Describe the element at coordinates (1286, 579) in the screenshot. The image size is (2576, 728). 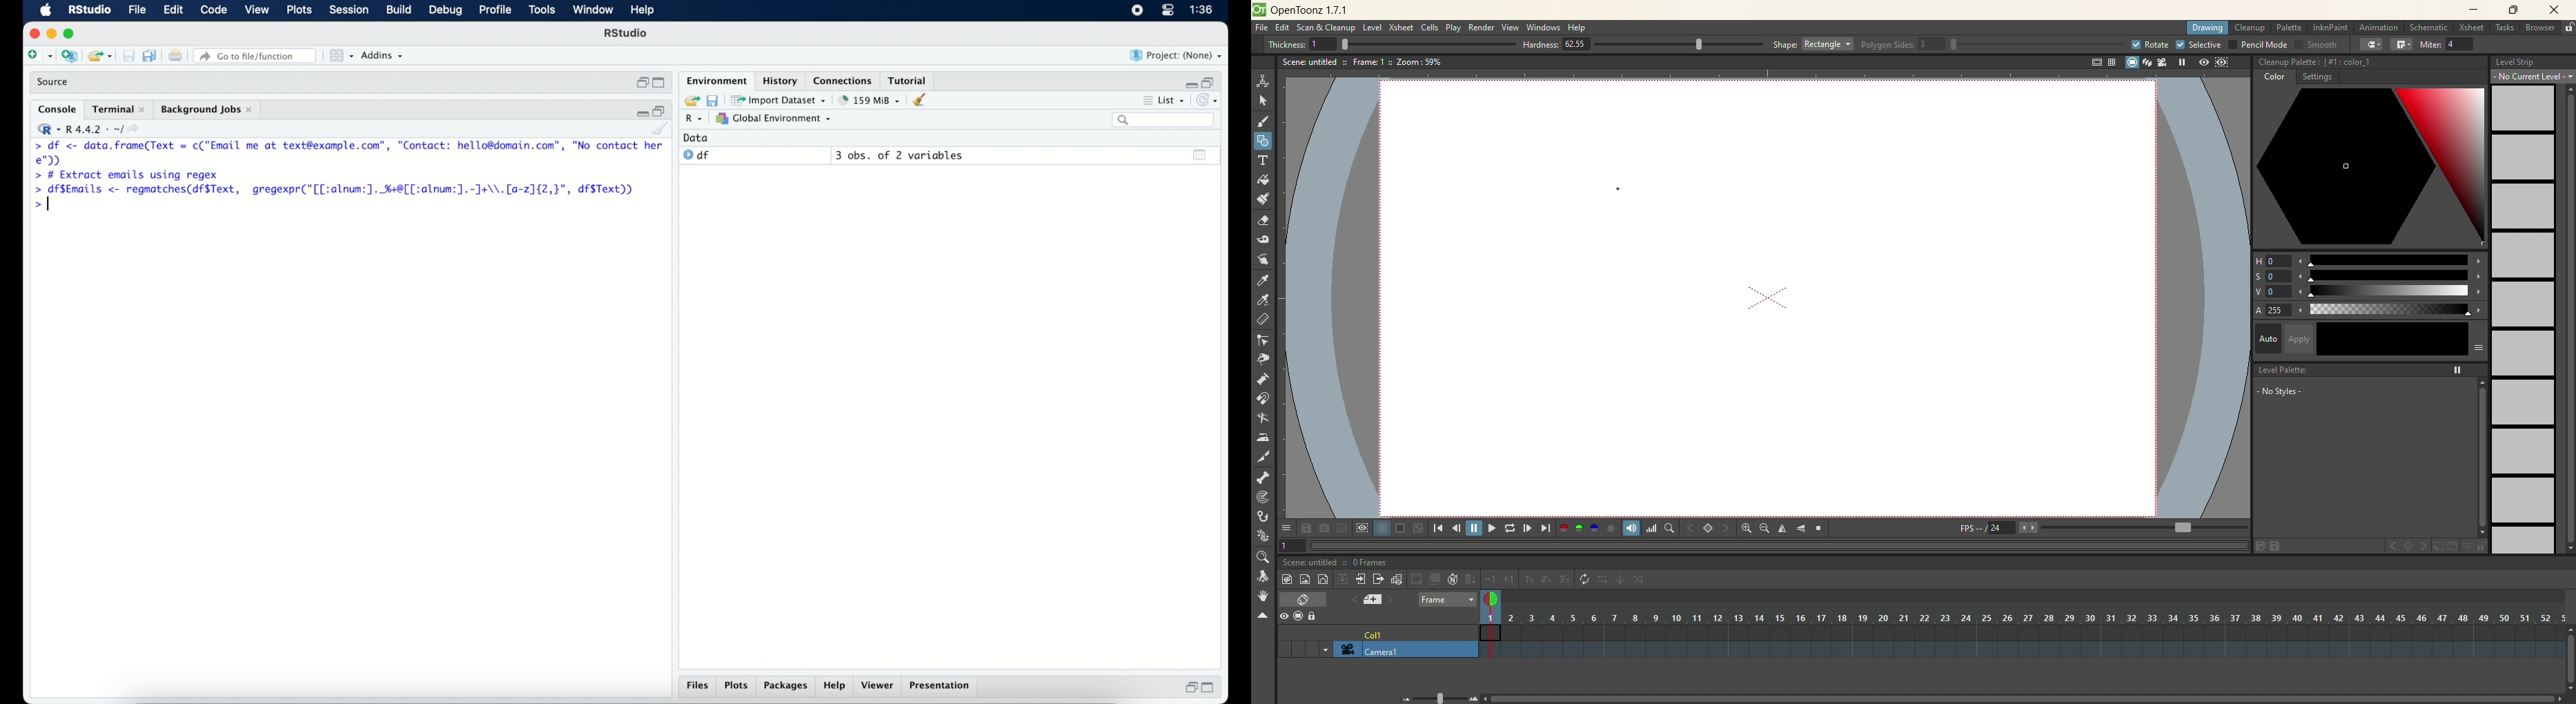
I see `new toonz raster level` at that location.